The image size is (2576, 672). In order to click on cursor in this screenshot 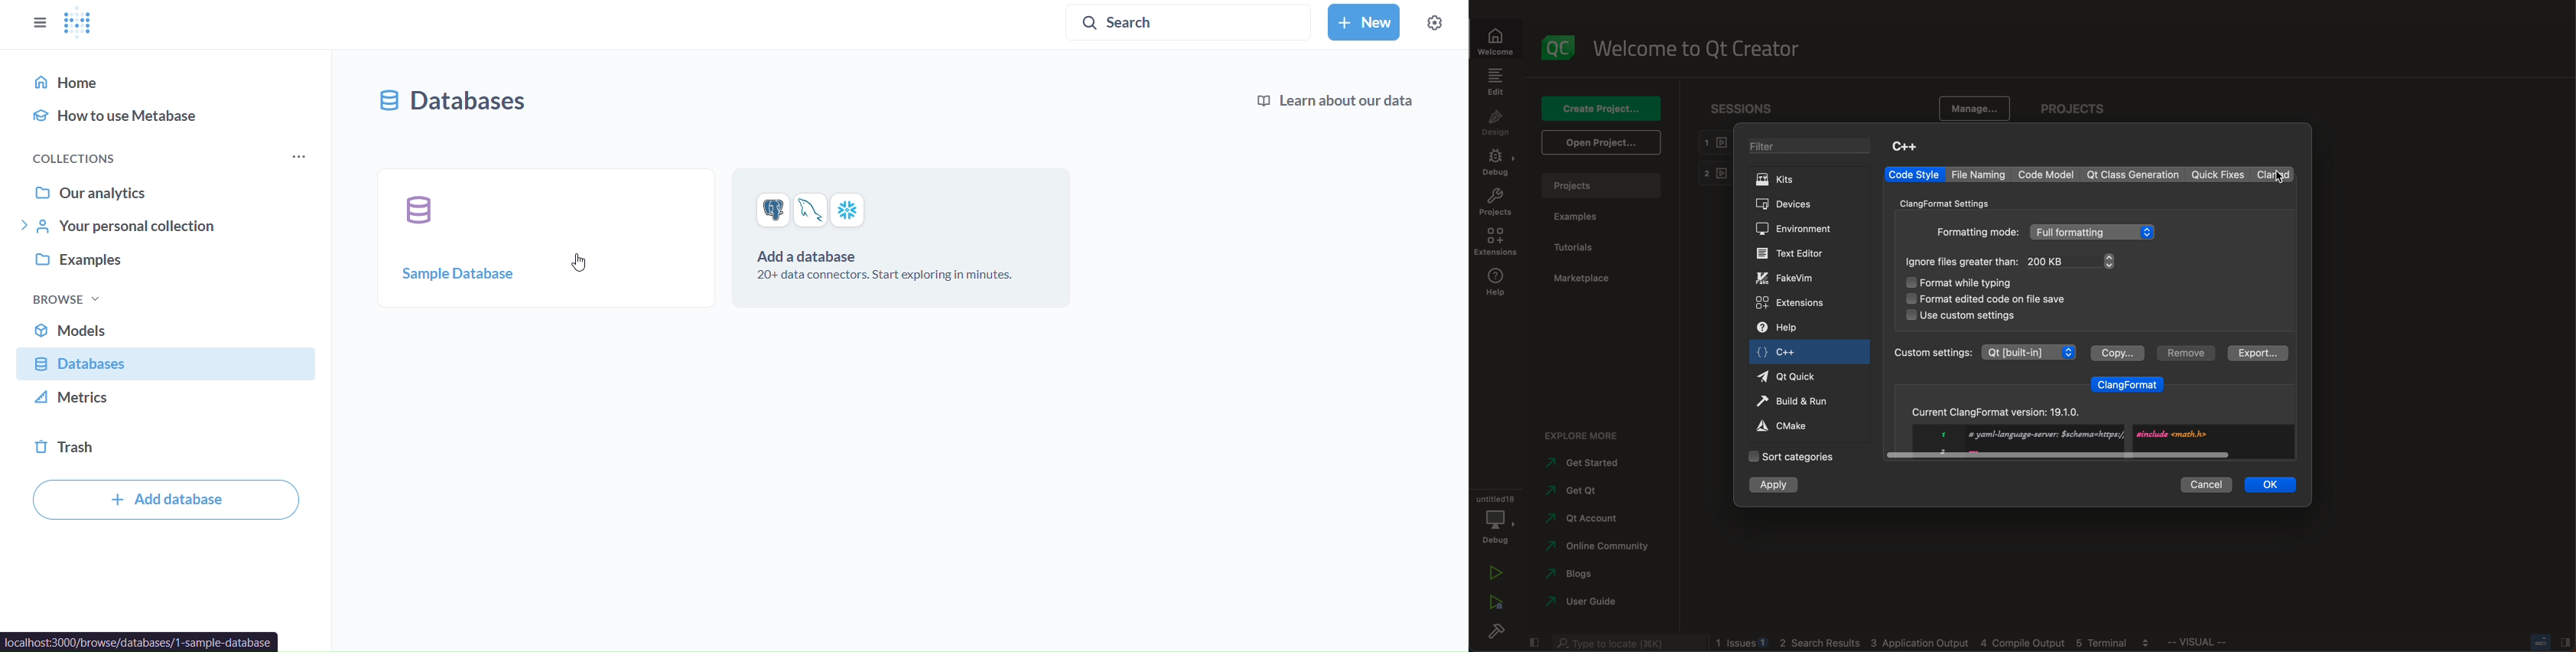, I will do `click(579, 262)`.